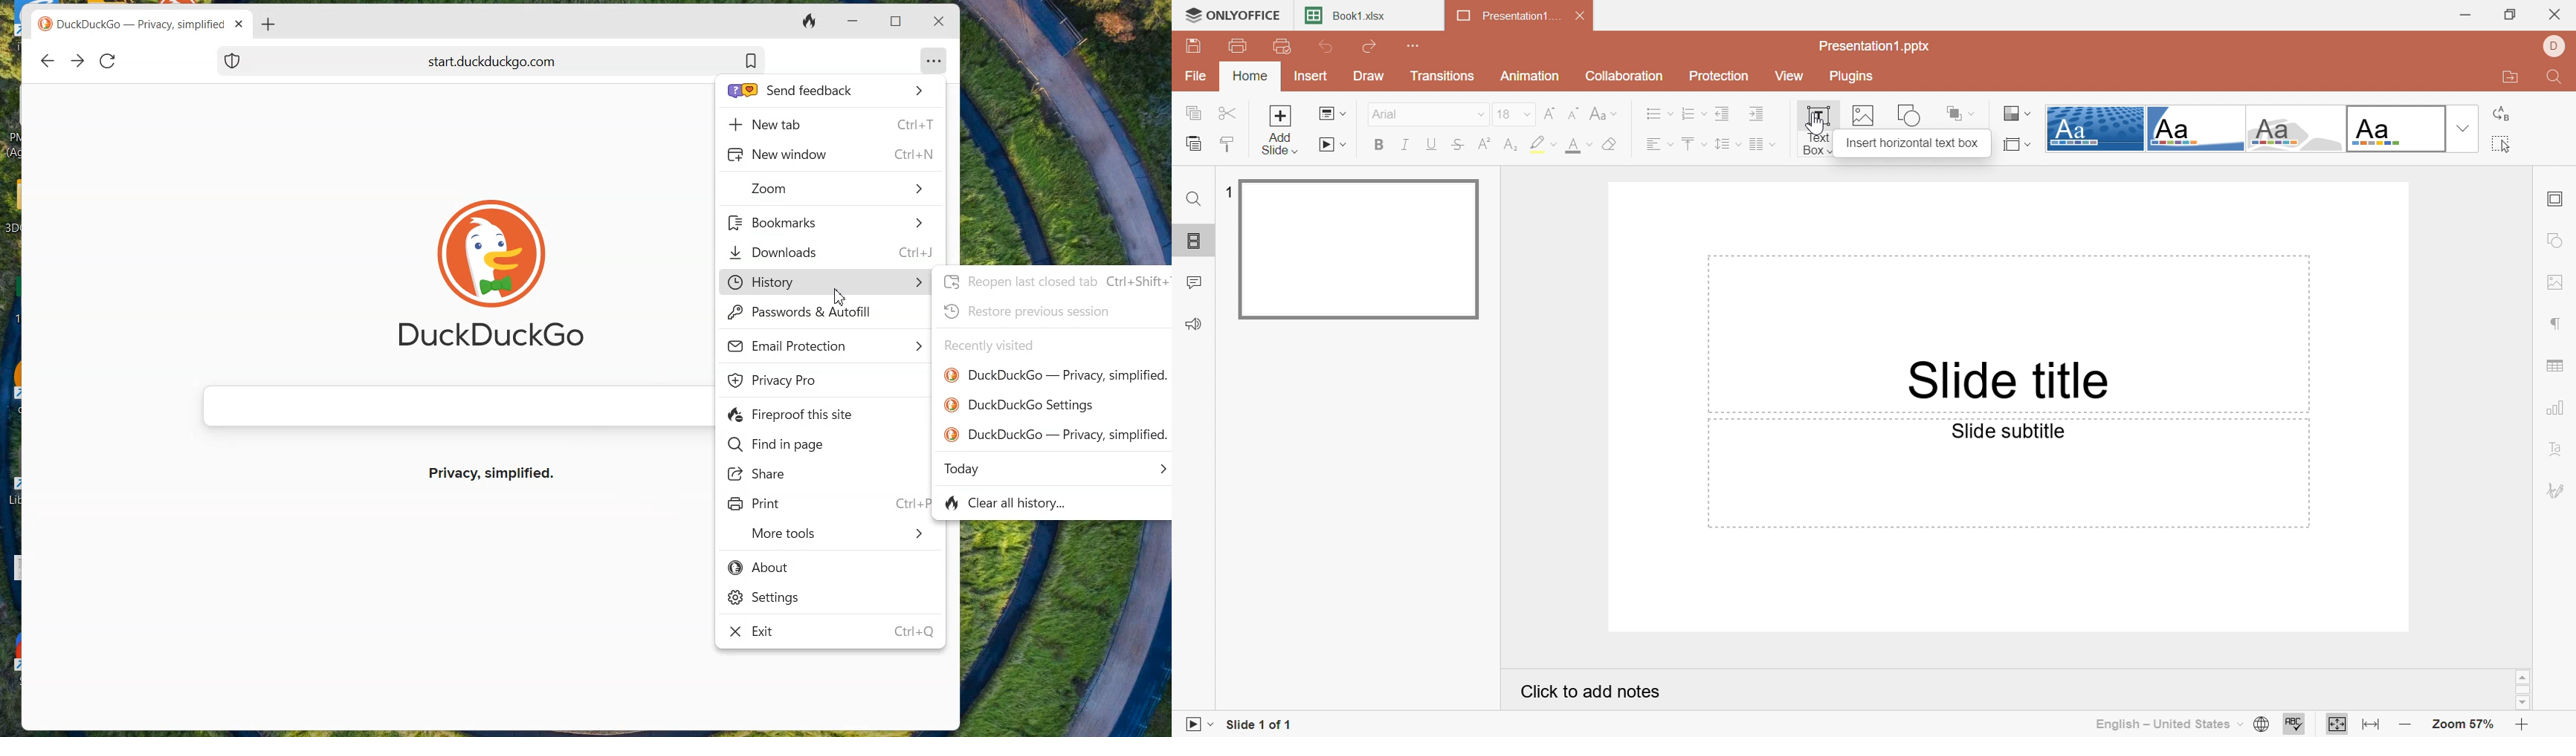 The image size is (2576, 756). Describe the element at coordinates (1865, 117) in the screenshot. I see `Image` at that location.